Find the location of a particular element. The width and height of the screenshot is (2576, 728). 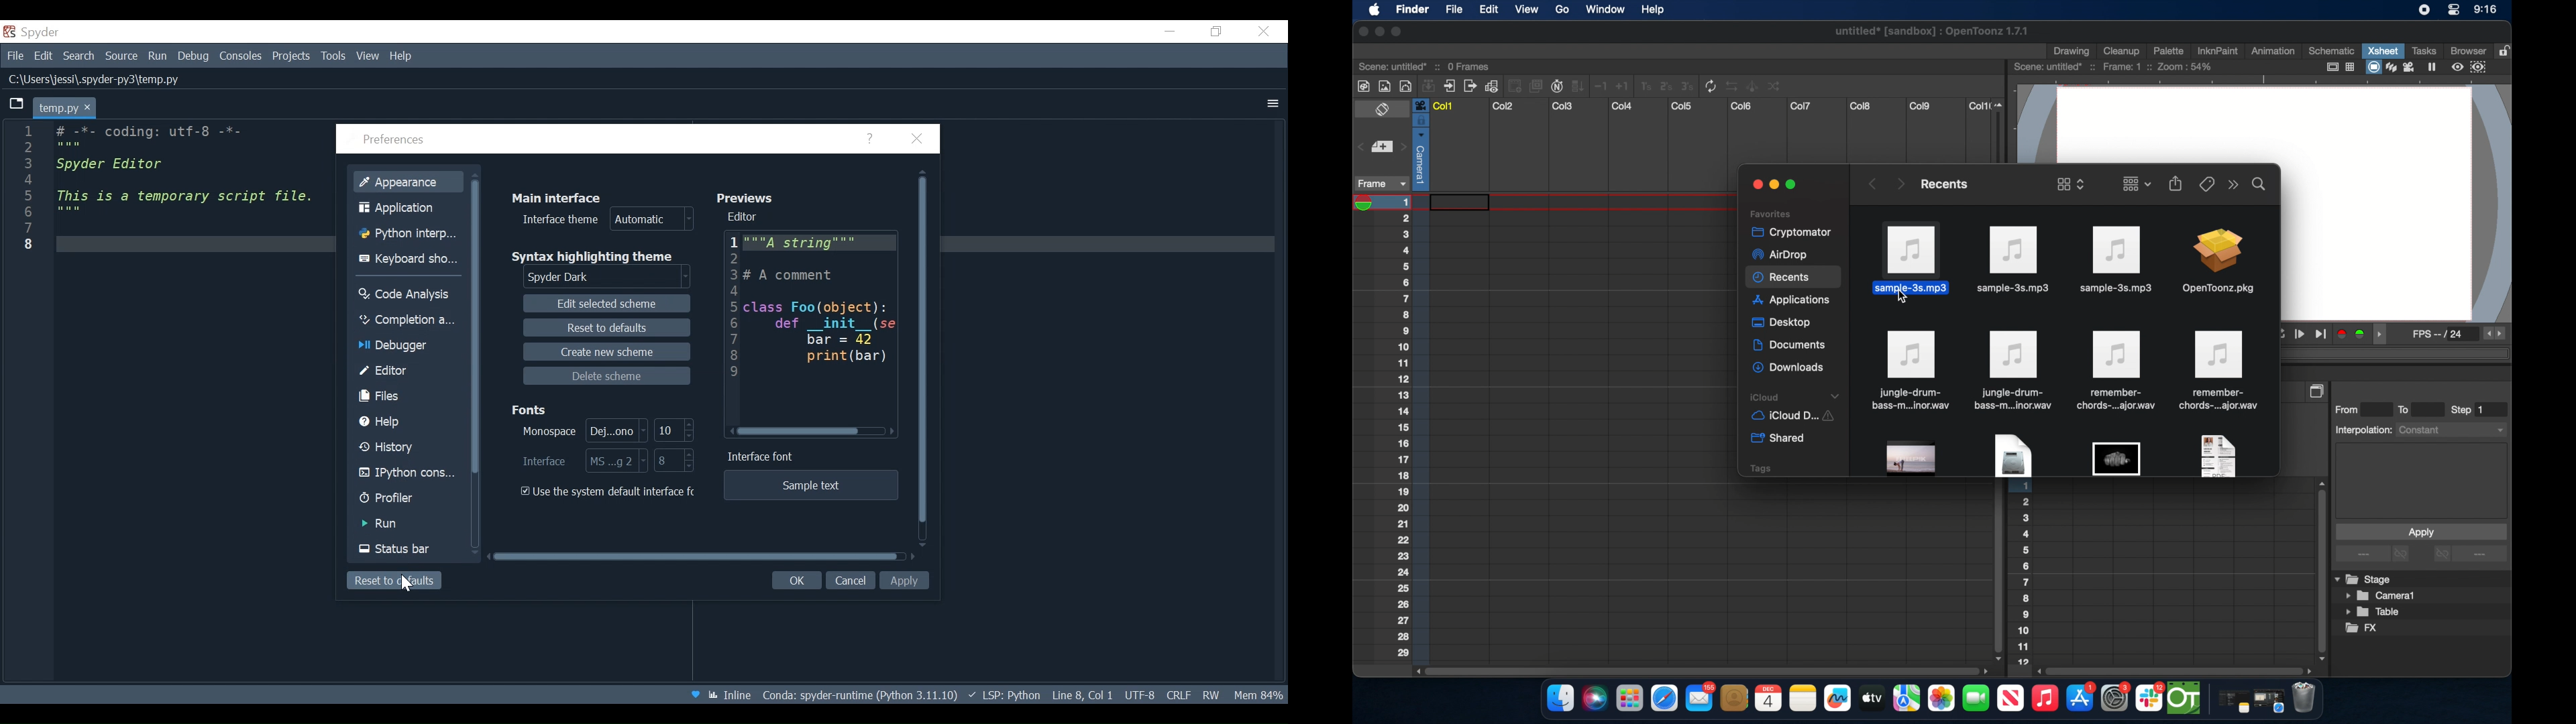

Run is located at coordinates (409, 524).